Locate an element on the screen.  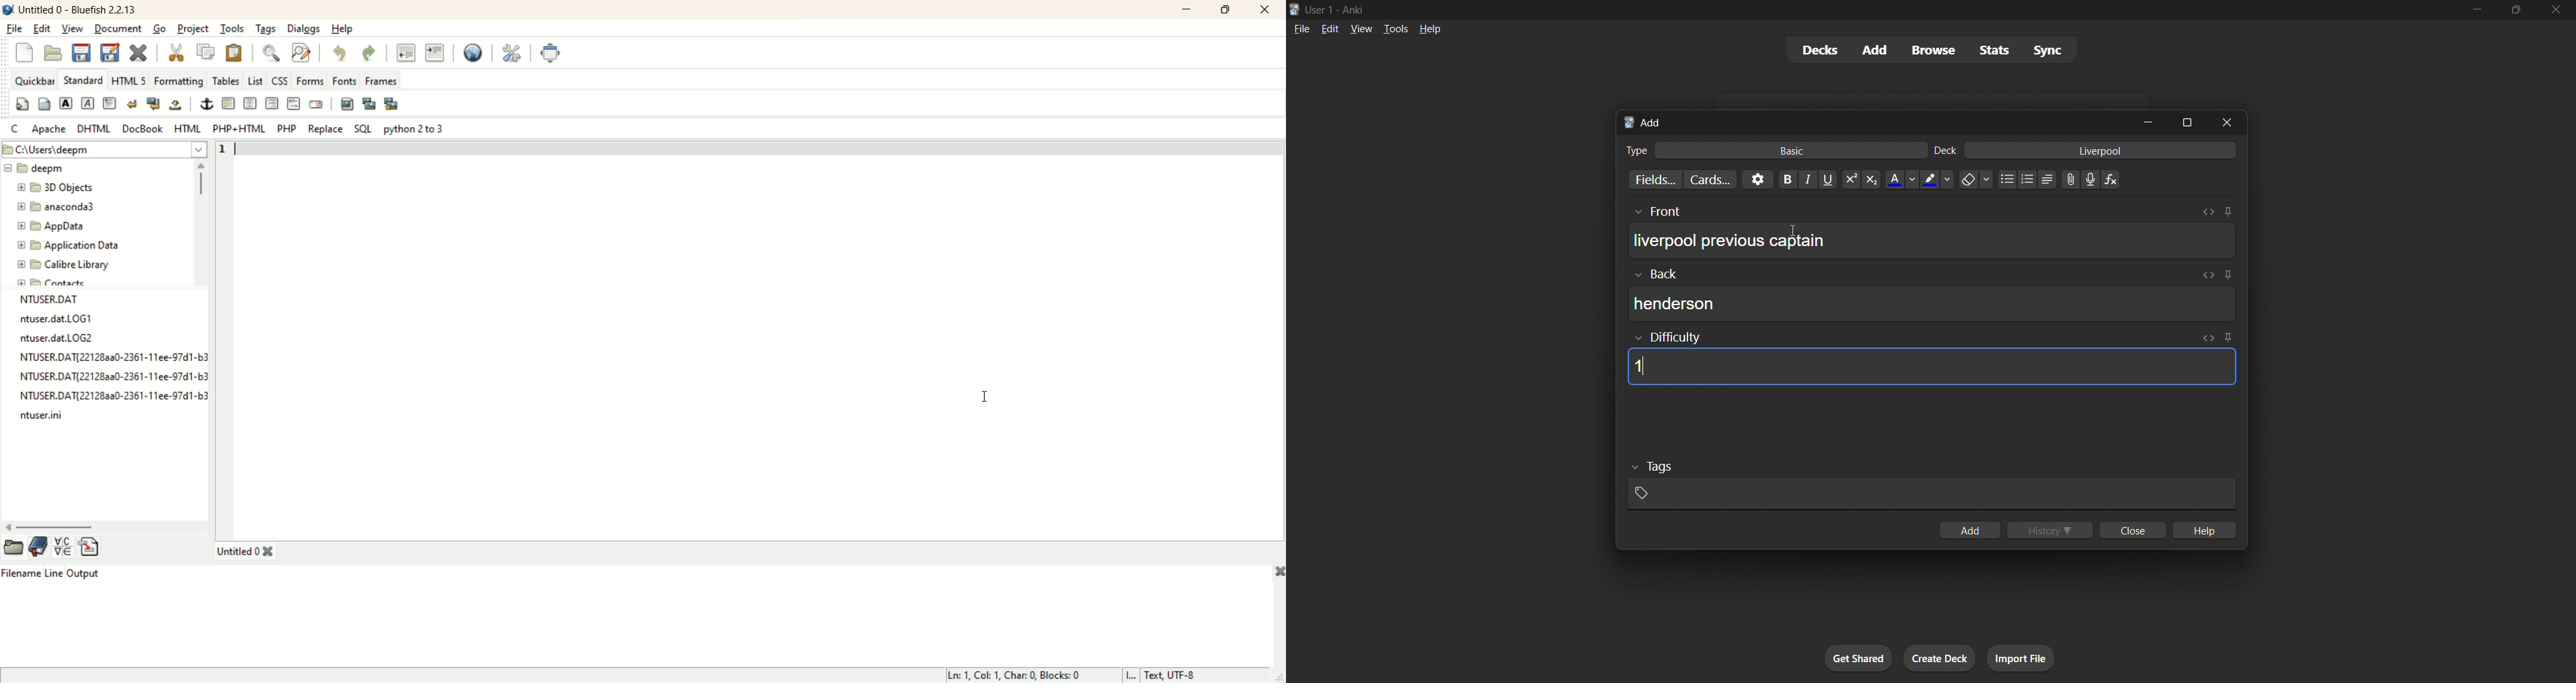
formatting is located at coordinates (179, 81).